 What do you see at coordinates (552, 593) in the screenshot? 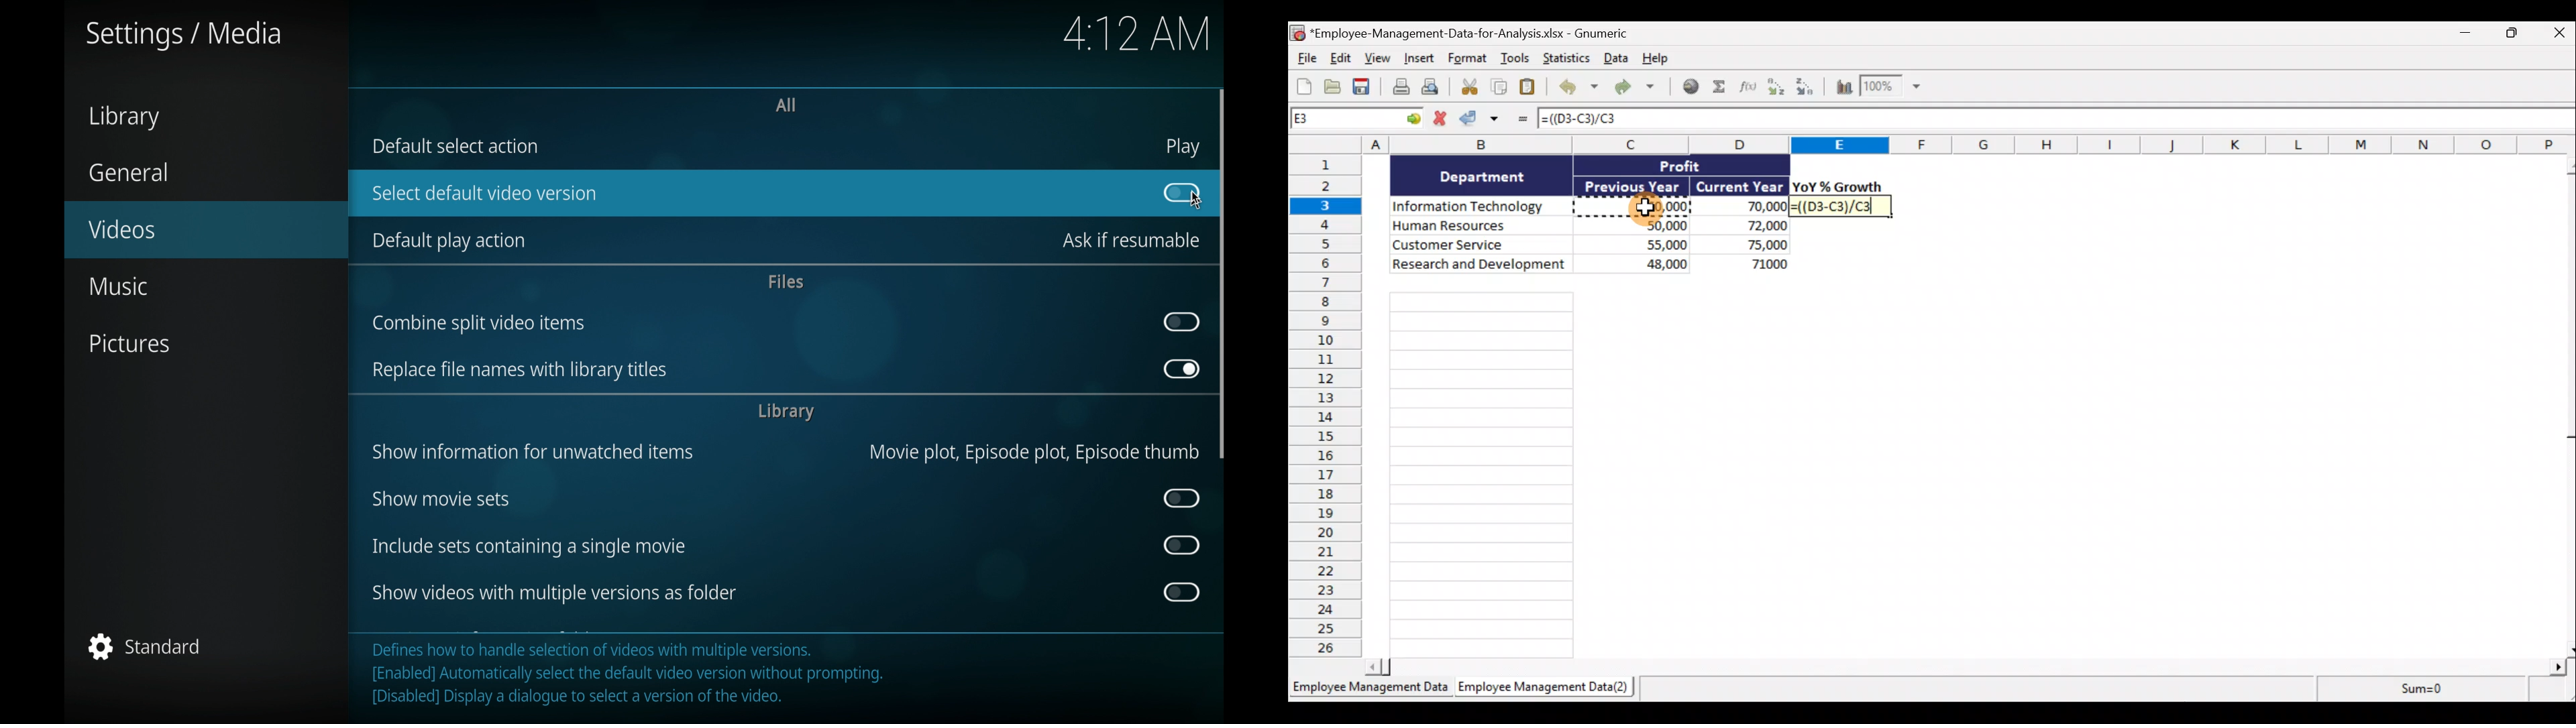
I see `show videos with multiple versions as folders` at bounding box center [552, 593].